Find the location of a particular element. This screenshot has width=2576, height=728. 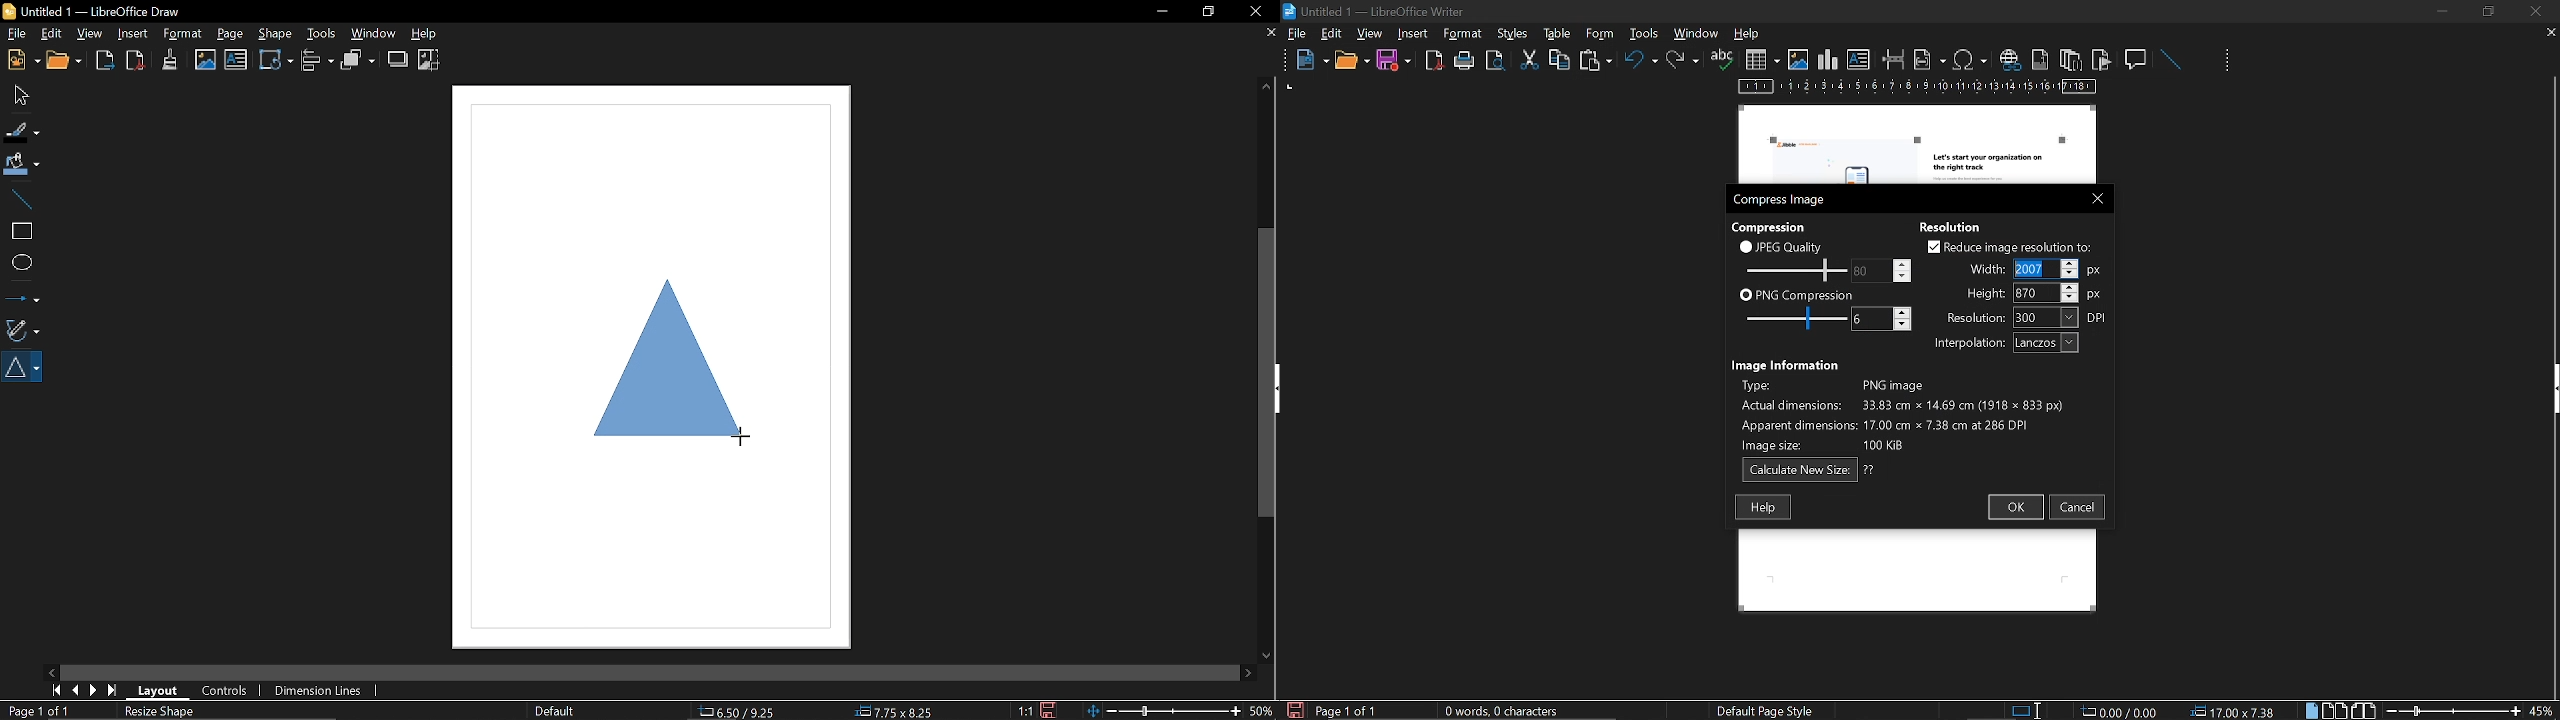

Line is located at coordinates (19, 198).